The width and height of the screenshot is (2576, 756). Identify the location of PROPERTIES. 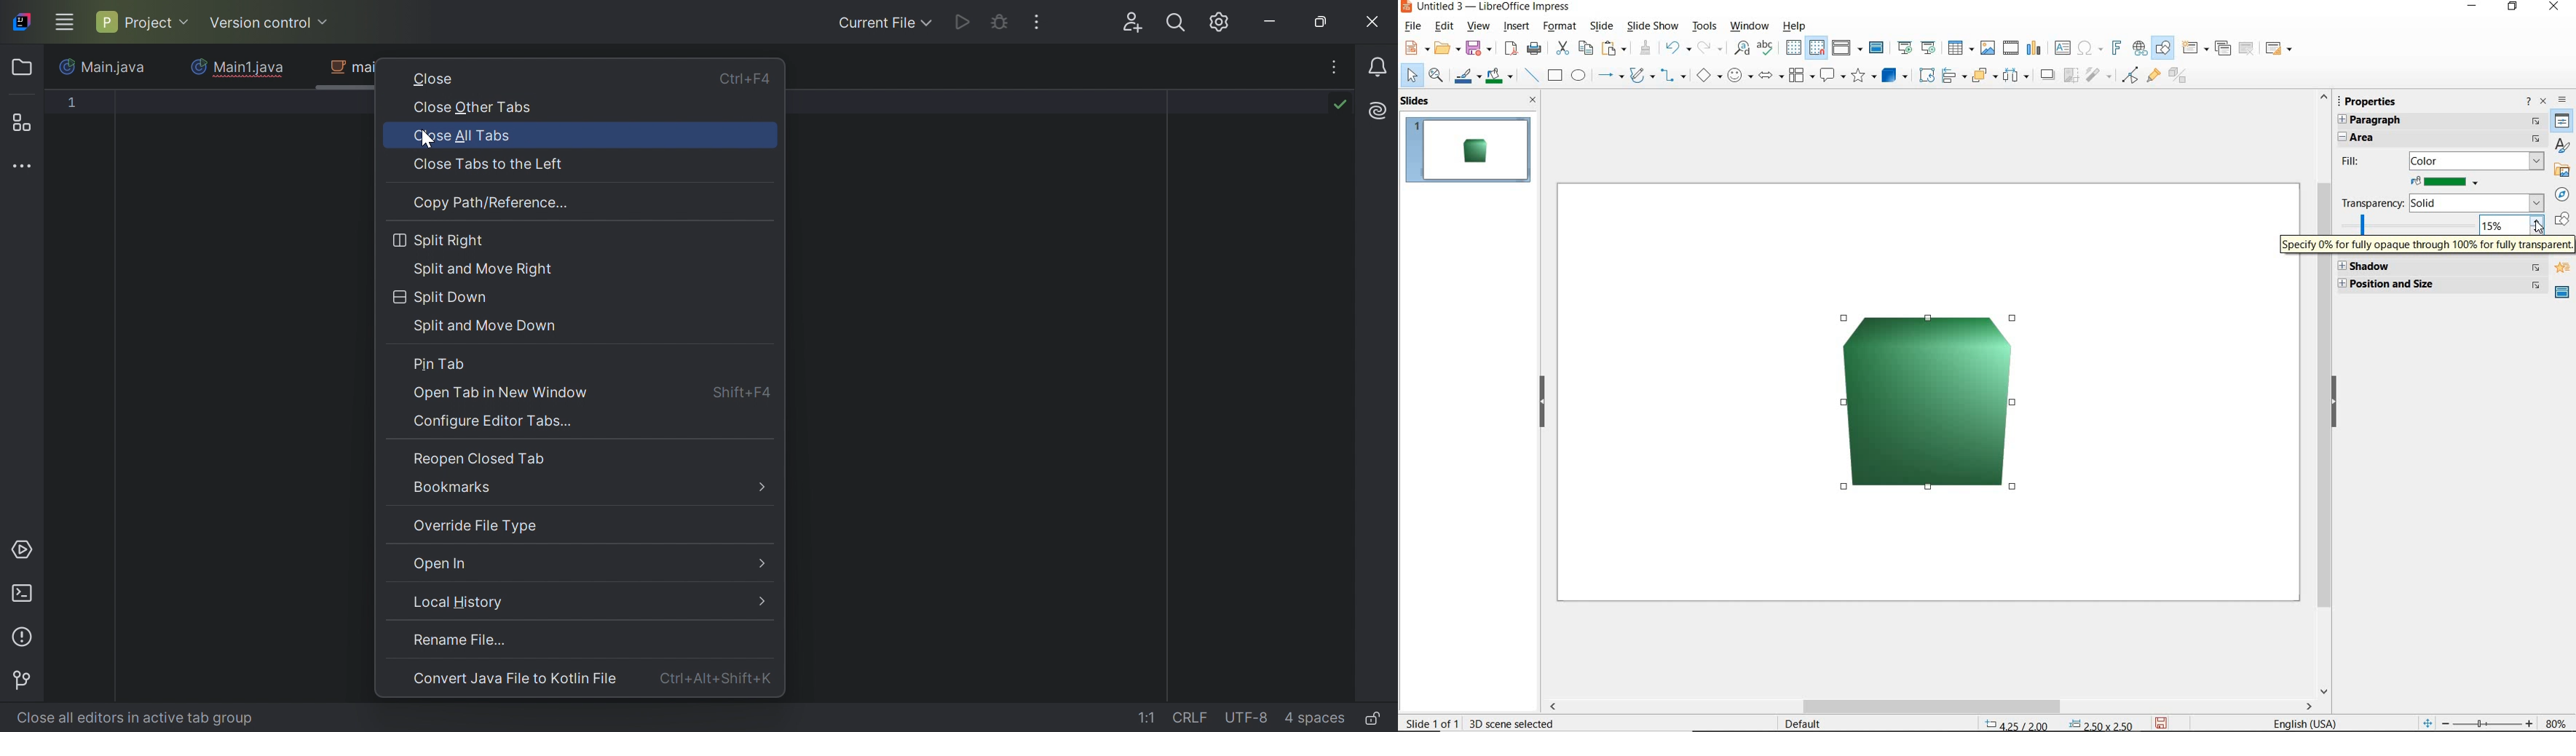
(2372, 100).